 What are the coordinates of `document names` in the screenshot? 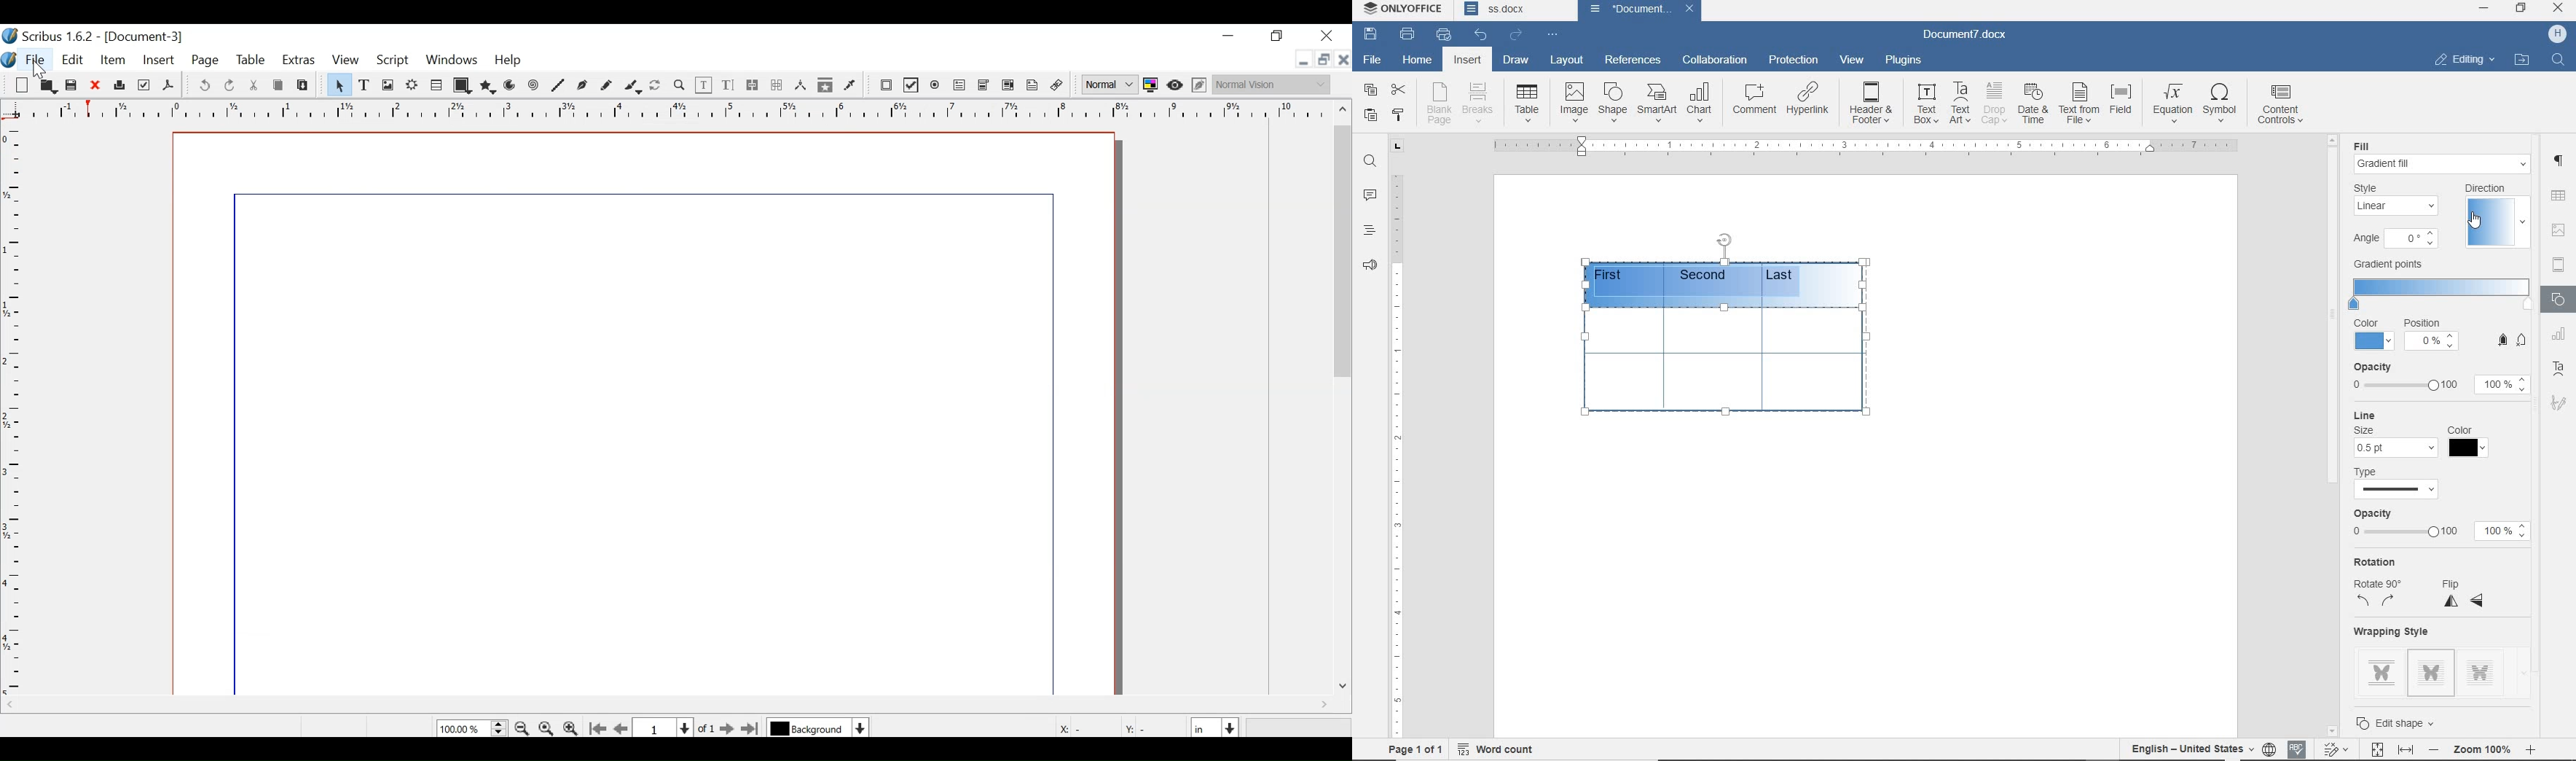 It's located at (1515, 11).